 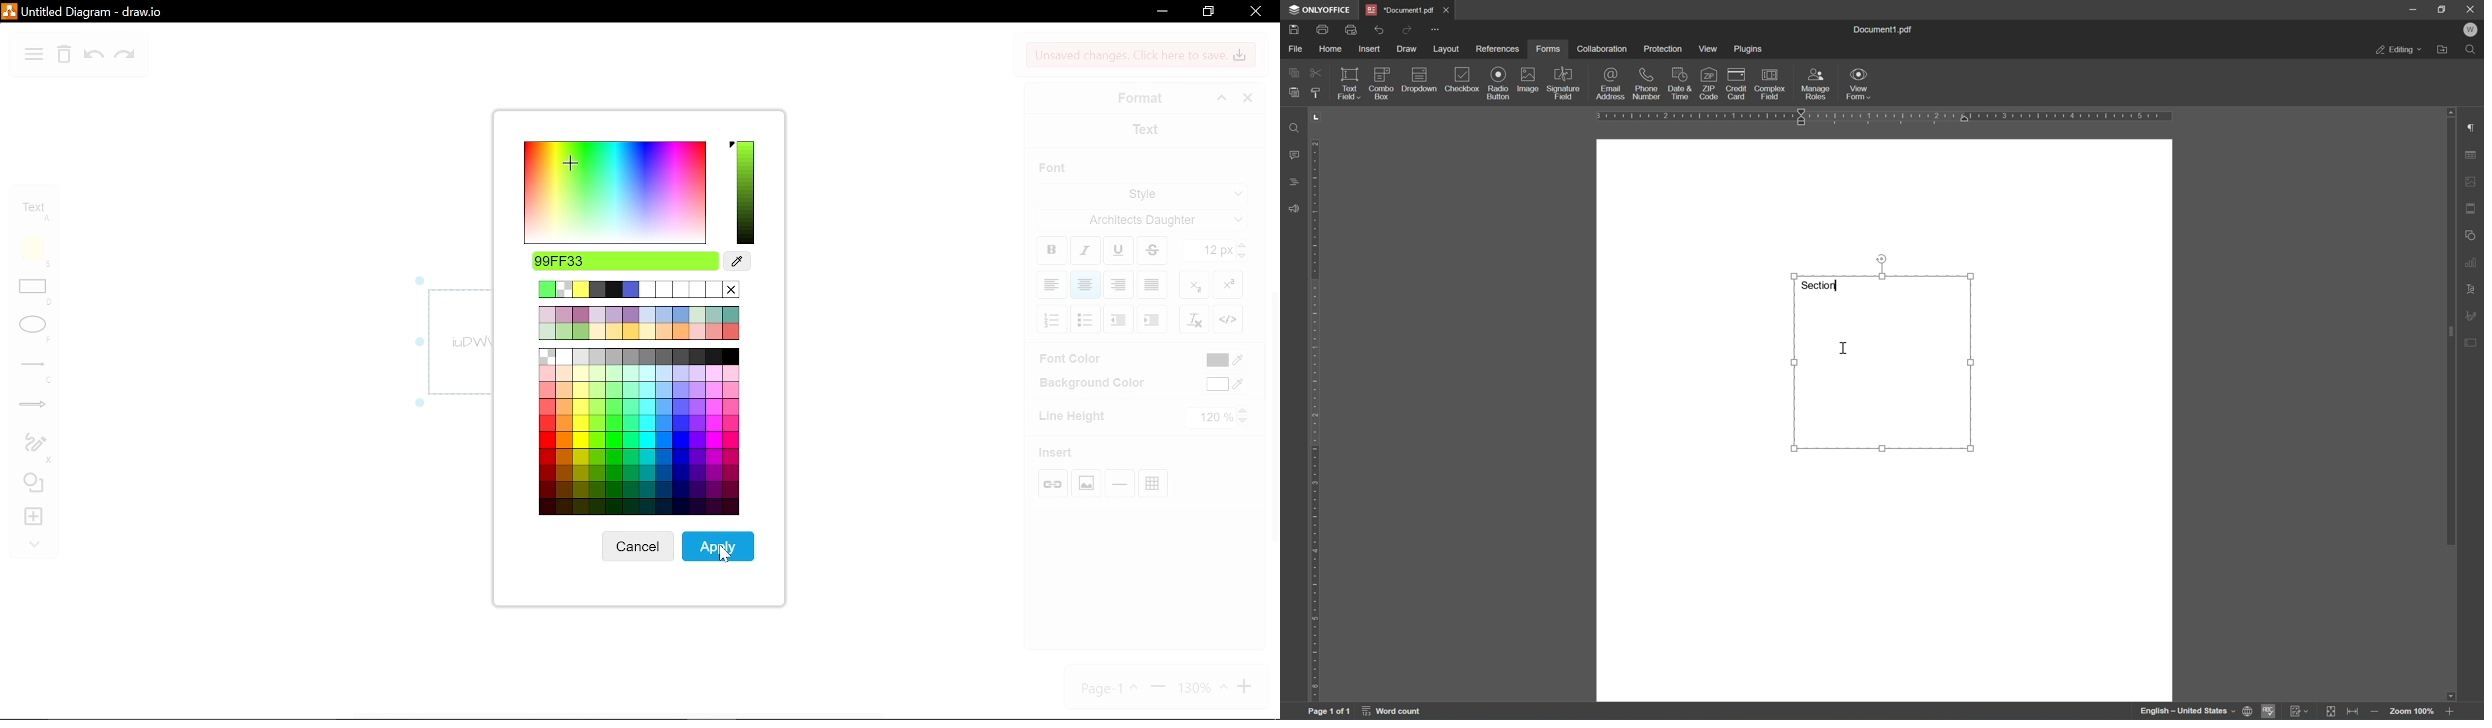 What do you see at coordinates (725, 558) in the screenshot?
I see `Cursor` at bounding box center [725, 558].